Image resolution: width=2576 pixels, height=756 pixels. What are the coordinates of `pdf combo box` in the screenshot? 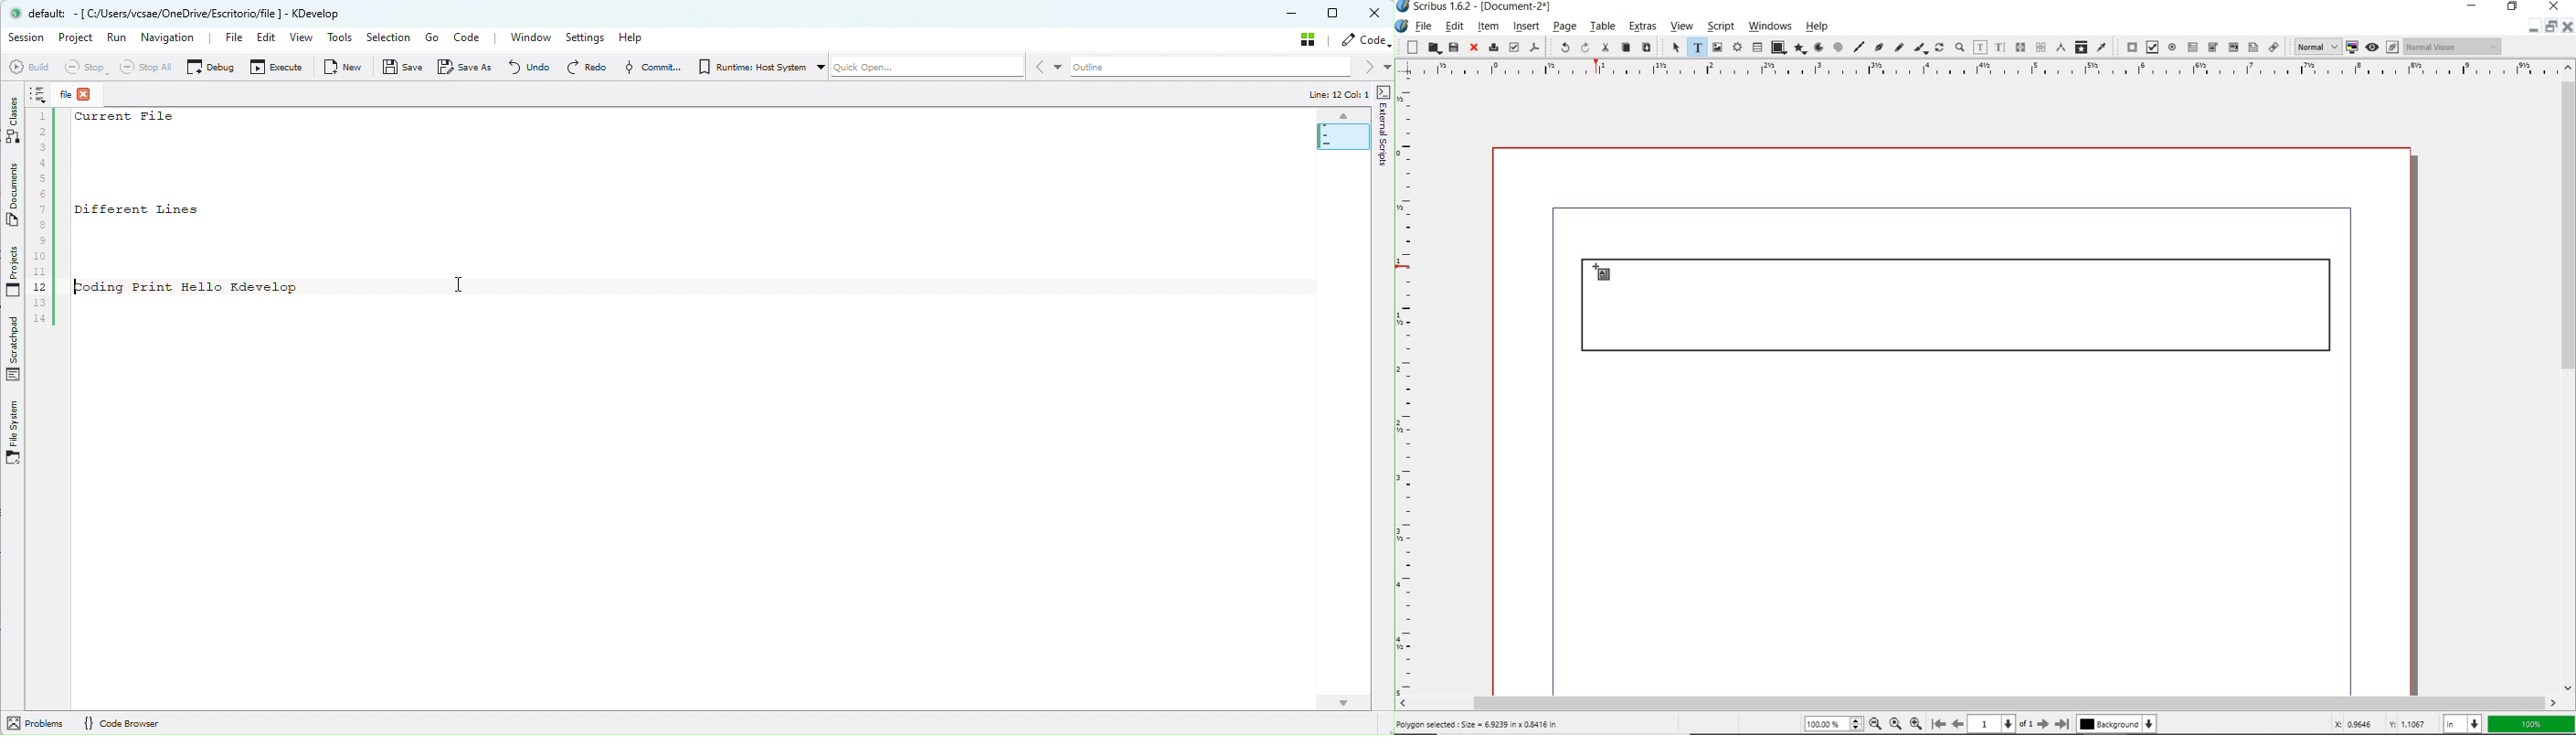 It's located at (2233, 48).